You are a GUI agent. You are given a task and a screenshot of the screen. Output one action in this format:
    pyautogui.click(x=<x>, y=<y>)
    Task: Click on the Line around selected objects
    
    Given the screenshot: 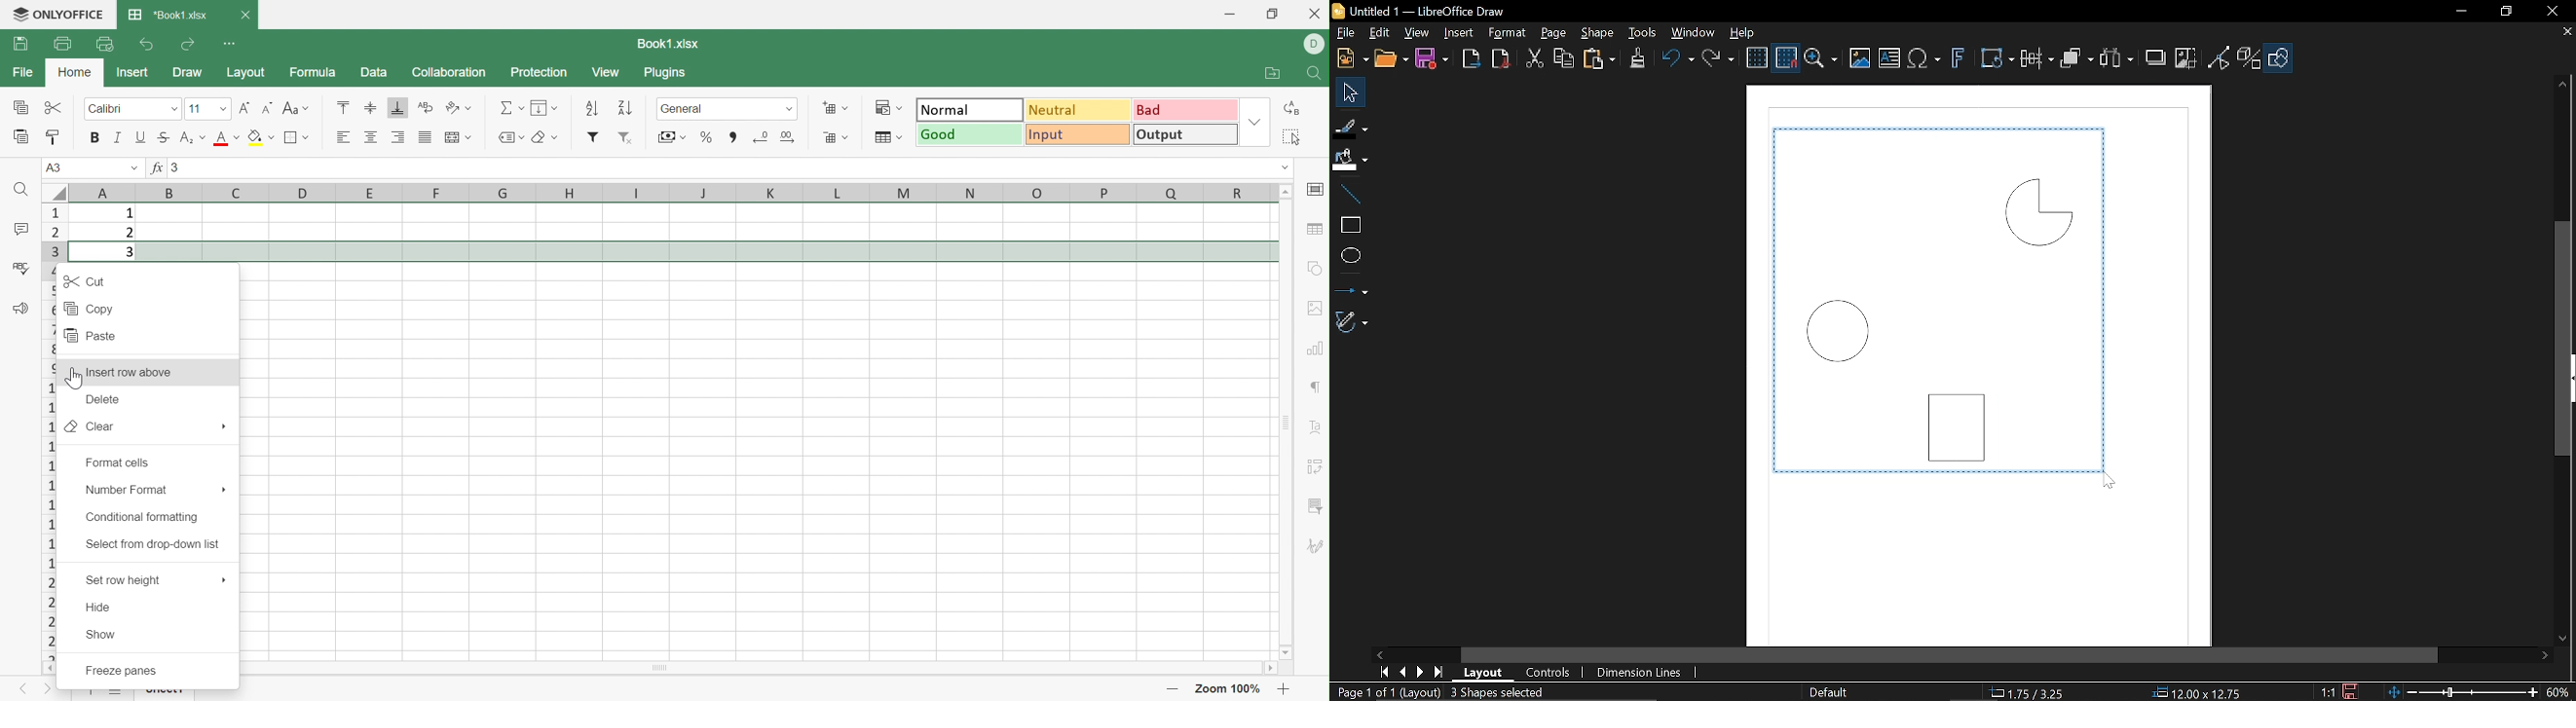 What is the action you would take?
    pyautogui.click(x=1771, y=301)
    